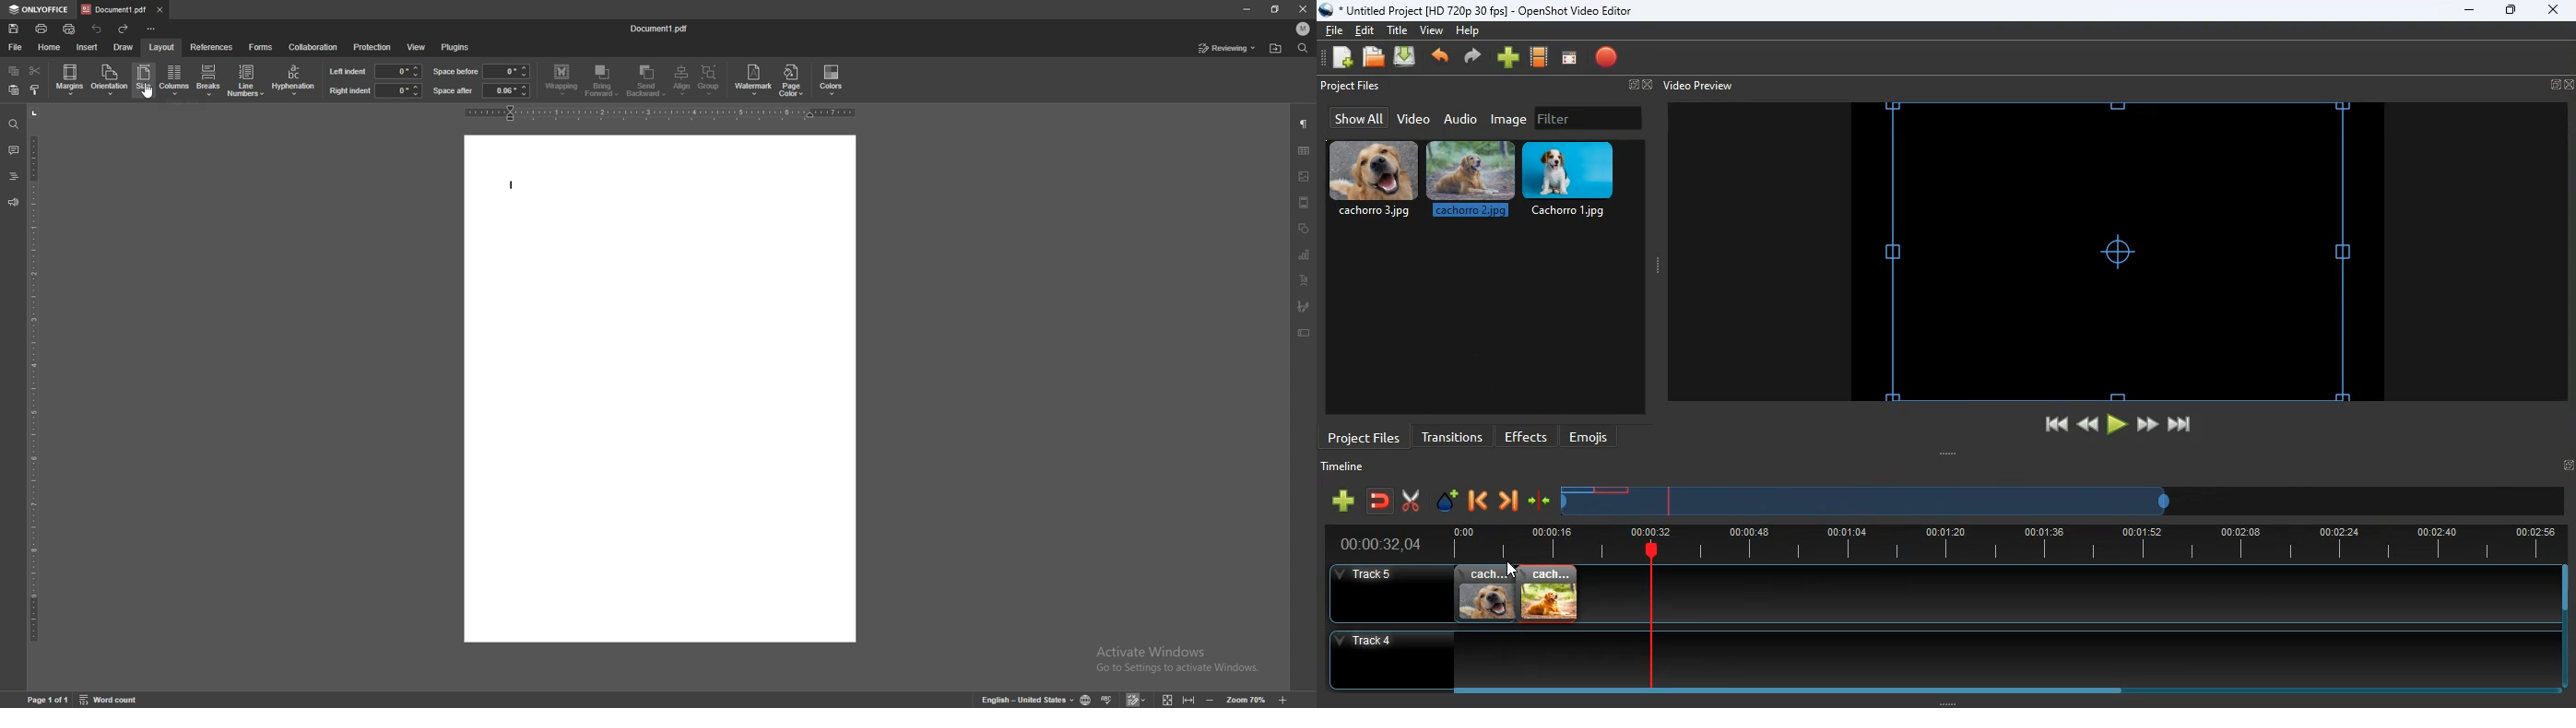 This screenshot has height=728, width=2576. I want to click on screen, so click(2117, 252).